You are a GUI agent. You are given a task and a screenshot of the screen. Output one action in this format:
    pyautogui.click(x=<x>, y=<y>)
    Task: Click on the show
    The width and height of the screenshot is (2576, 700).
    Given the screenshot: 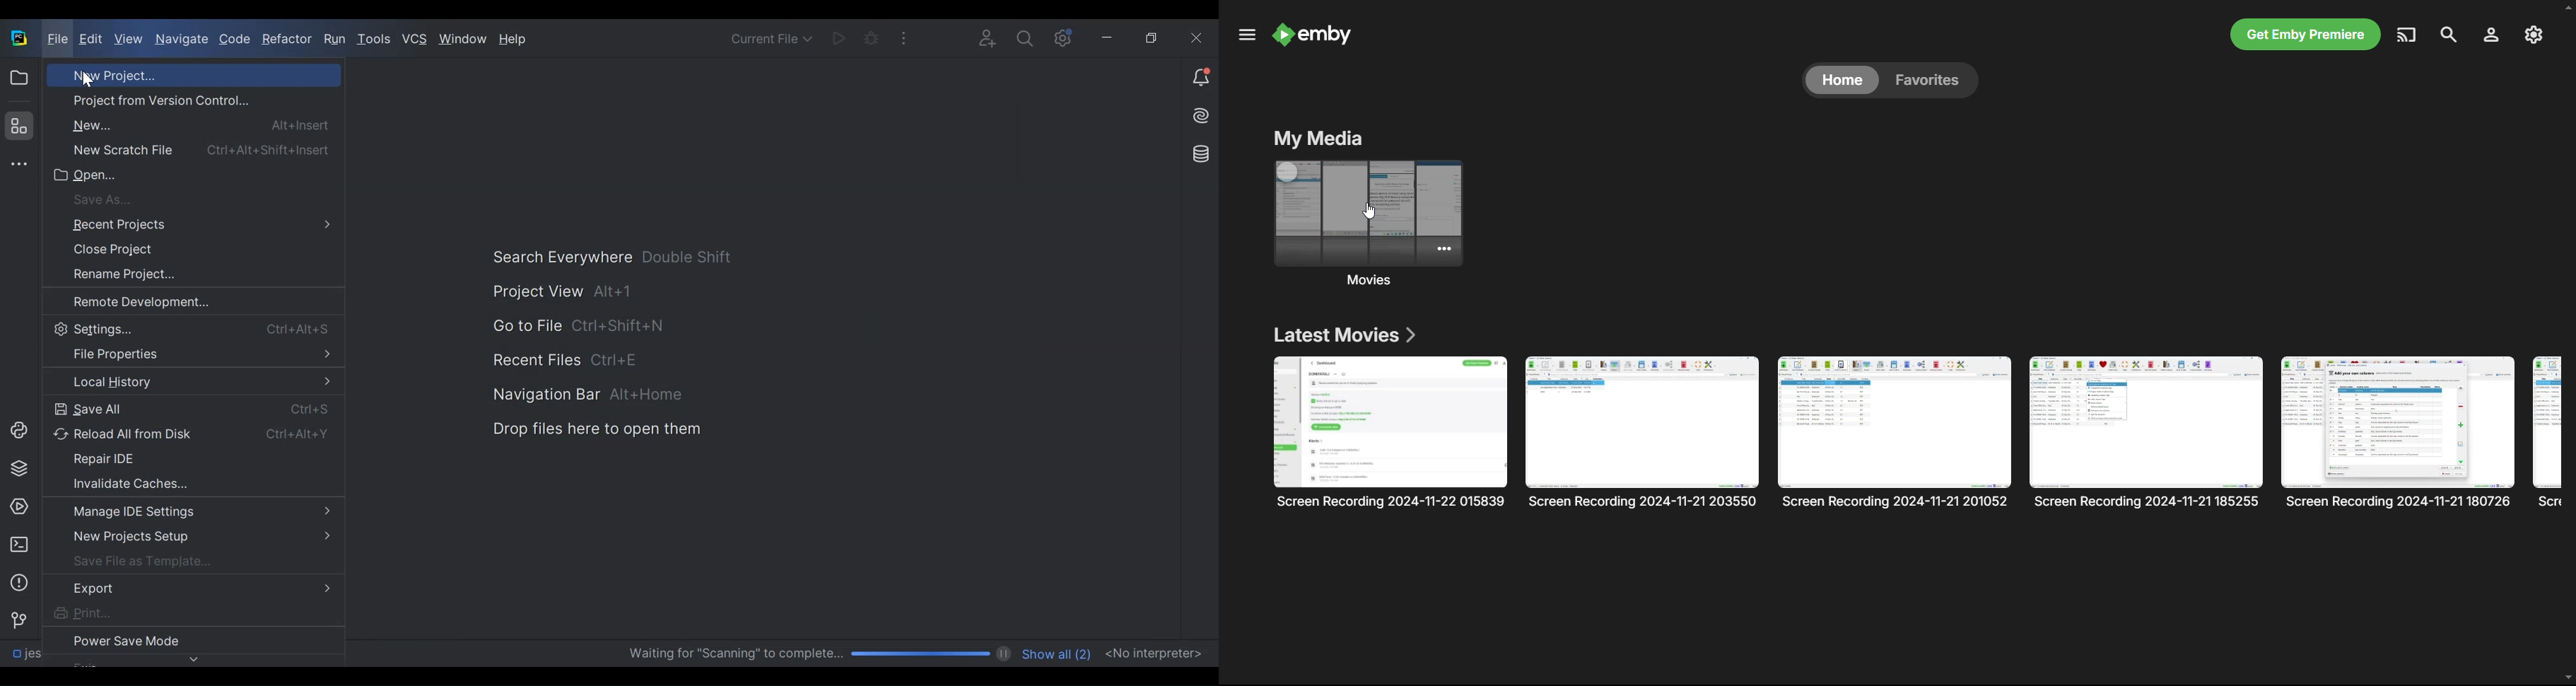 What is the action you would take?
    pyautogui.click(x=195, y=659)
    